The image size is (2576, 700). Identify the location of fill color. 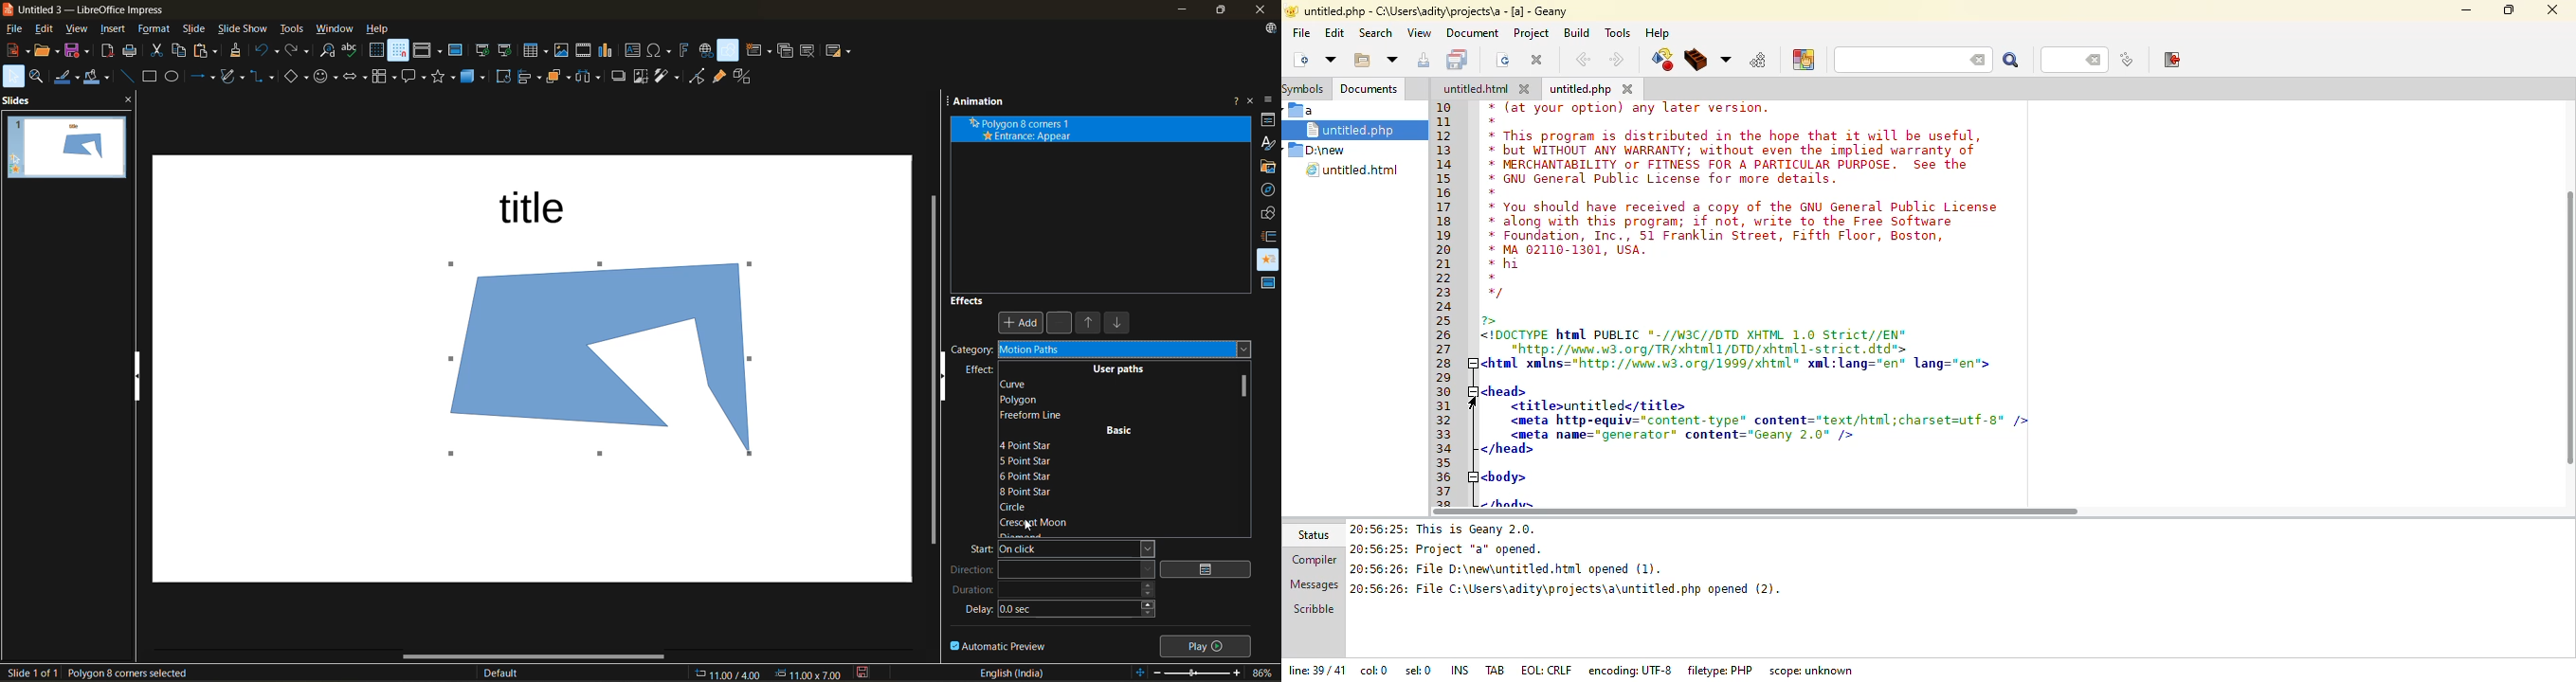
(99, 79).